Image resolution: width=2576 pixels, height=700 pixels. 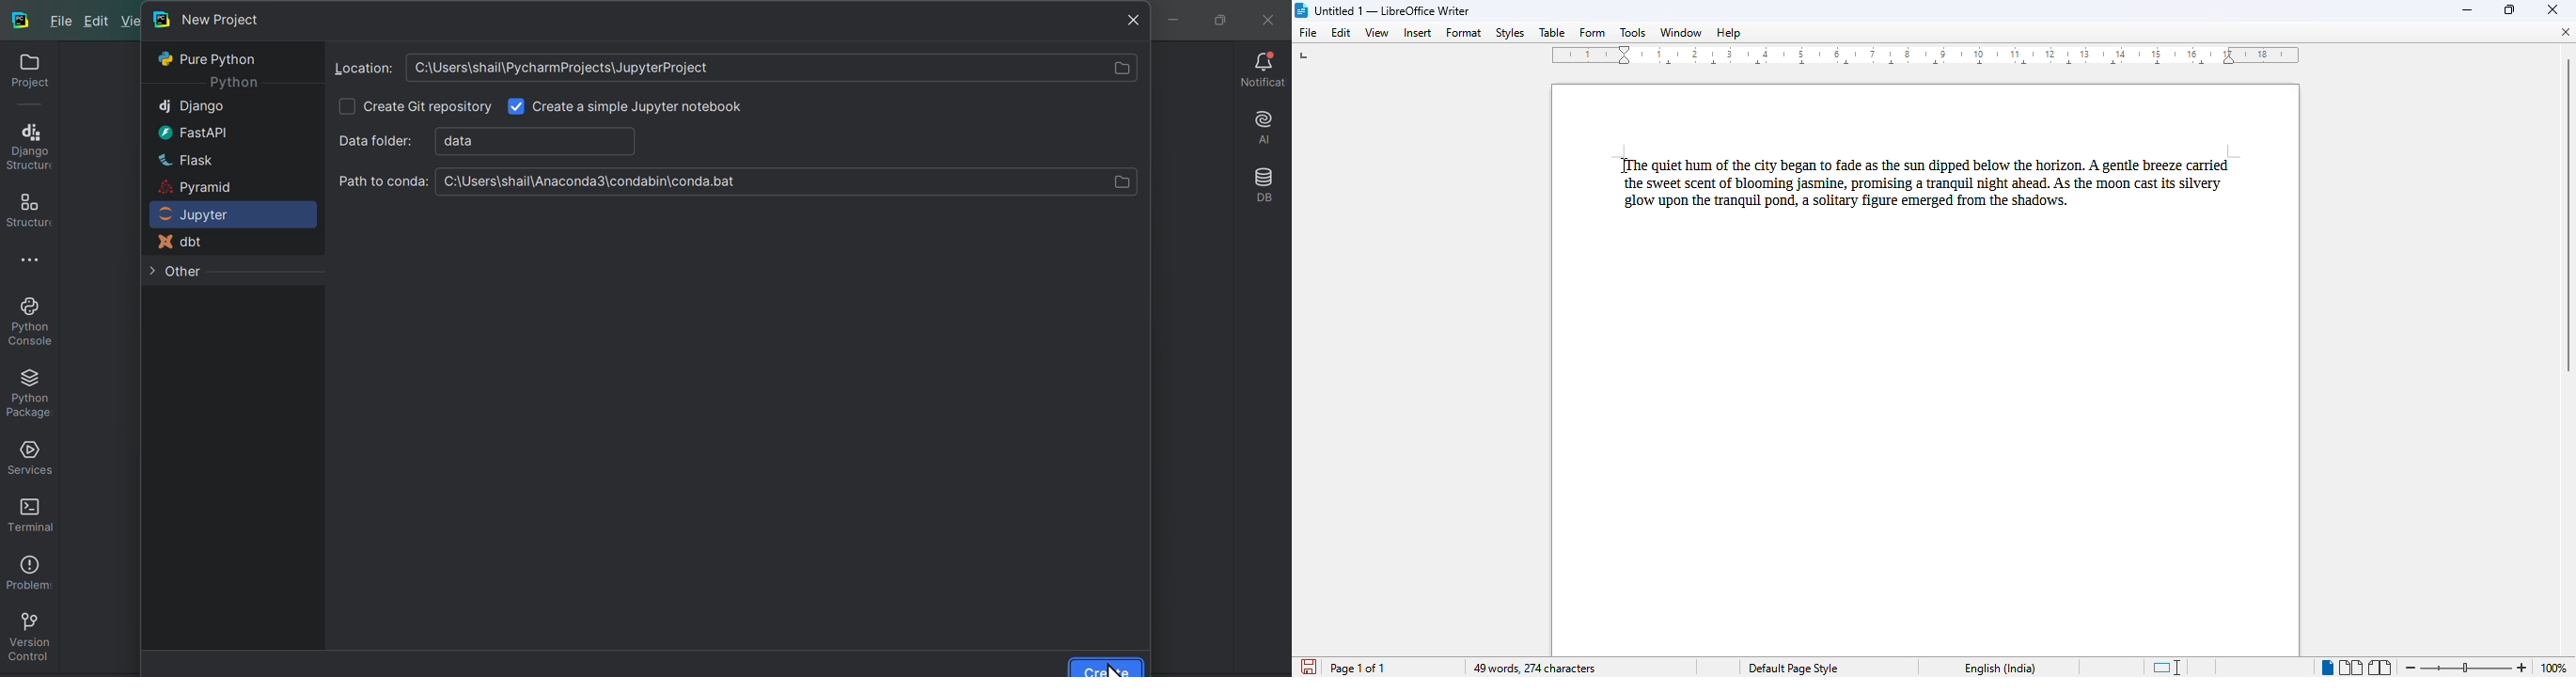 What do you see at coordinates (2511, 9) in the screenshot?
I see `maximize` at bounding box center [2511, 9].